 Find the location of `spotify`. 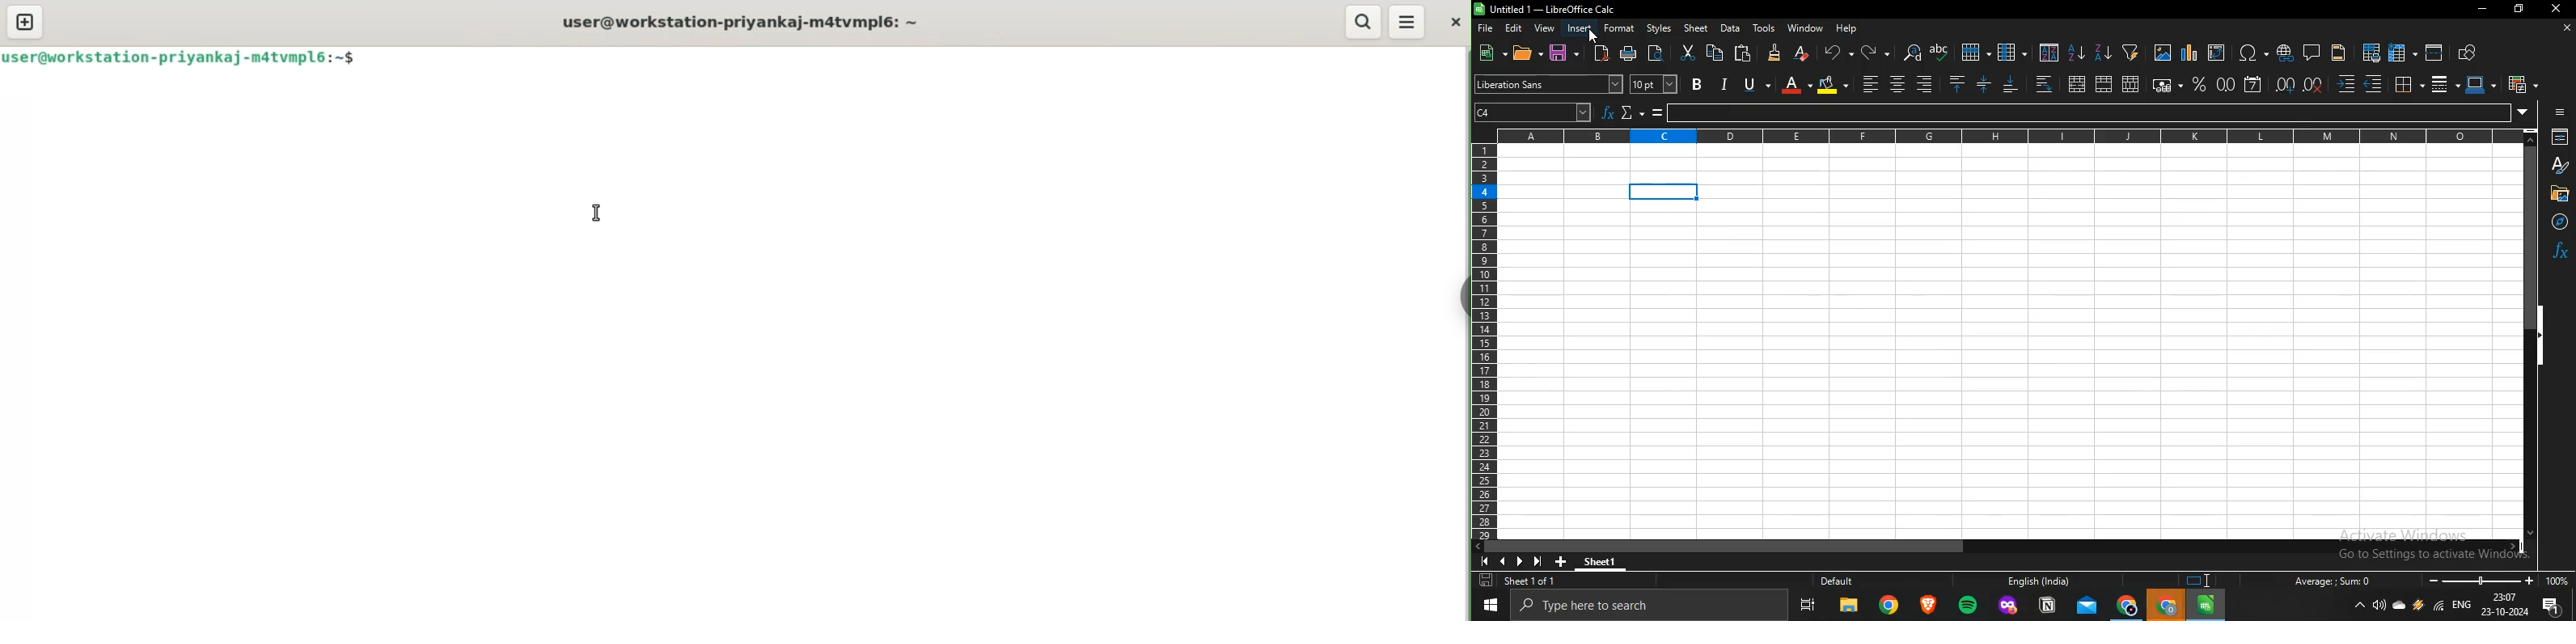

spotify is located at coordinates (1968, 606).